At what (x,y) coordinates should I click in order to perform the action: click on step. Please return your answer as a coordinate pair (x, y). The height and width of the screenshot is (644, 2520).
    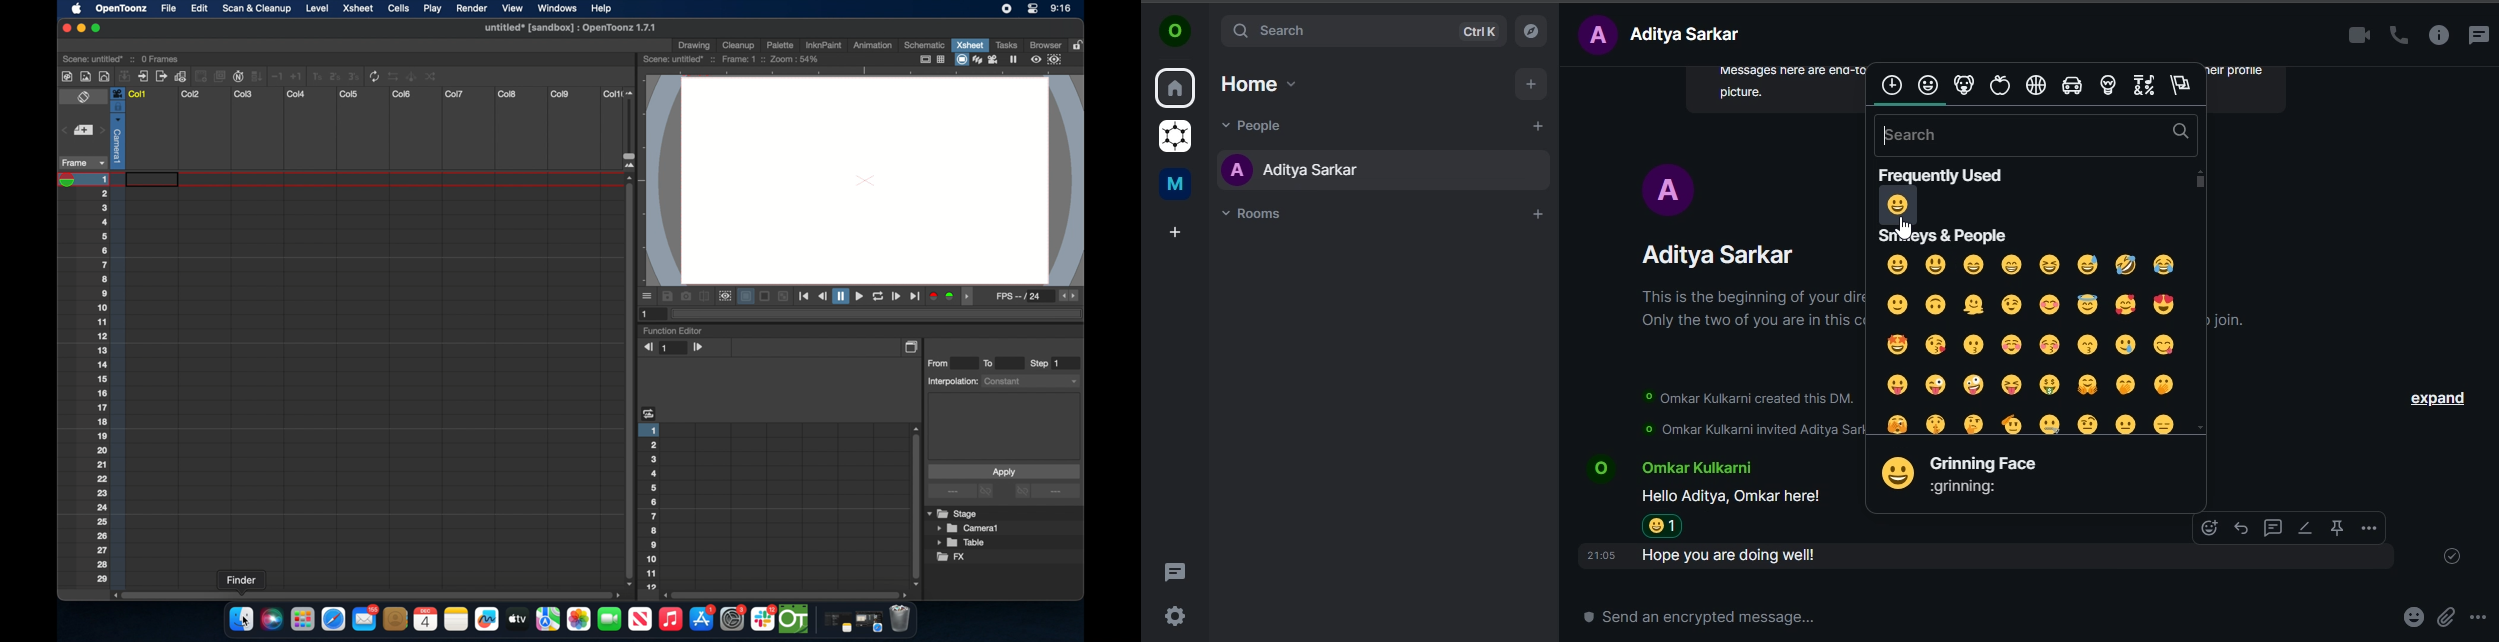
    Looking at the image, I should click on (1046, 363).